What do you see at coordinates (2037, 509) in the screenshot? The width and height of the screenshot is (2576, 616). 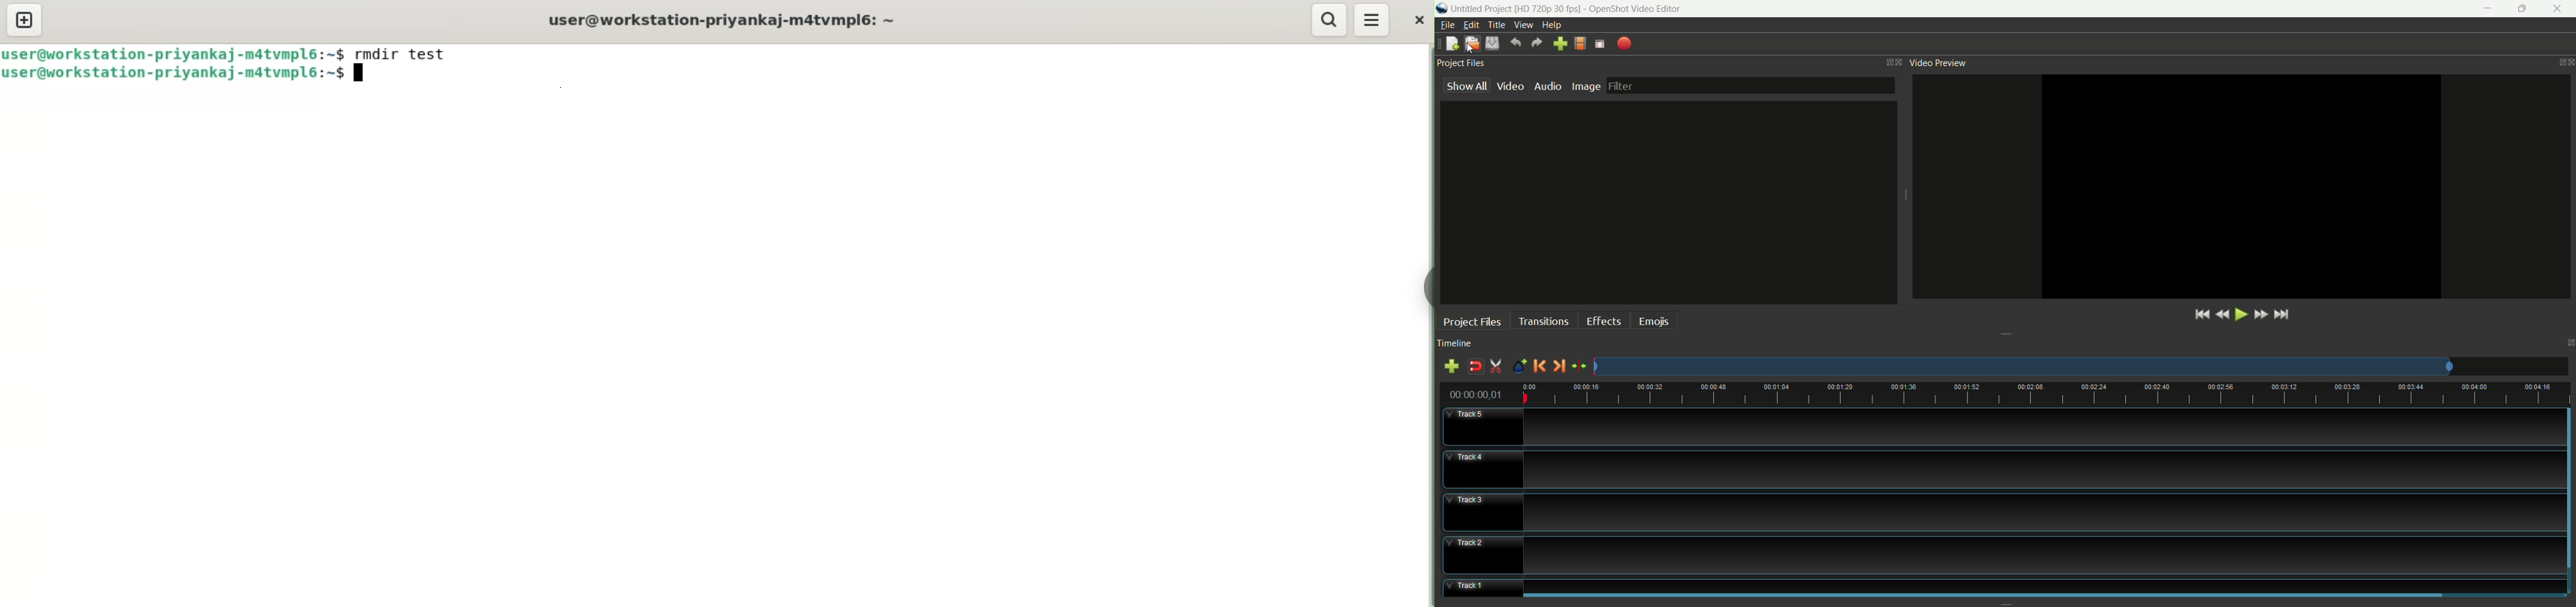 I see `track 3` at bounding box center [2037, 509].